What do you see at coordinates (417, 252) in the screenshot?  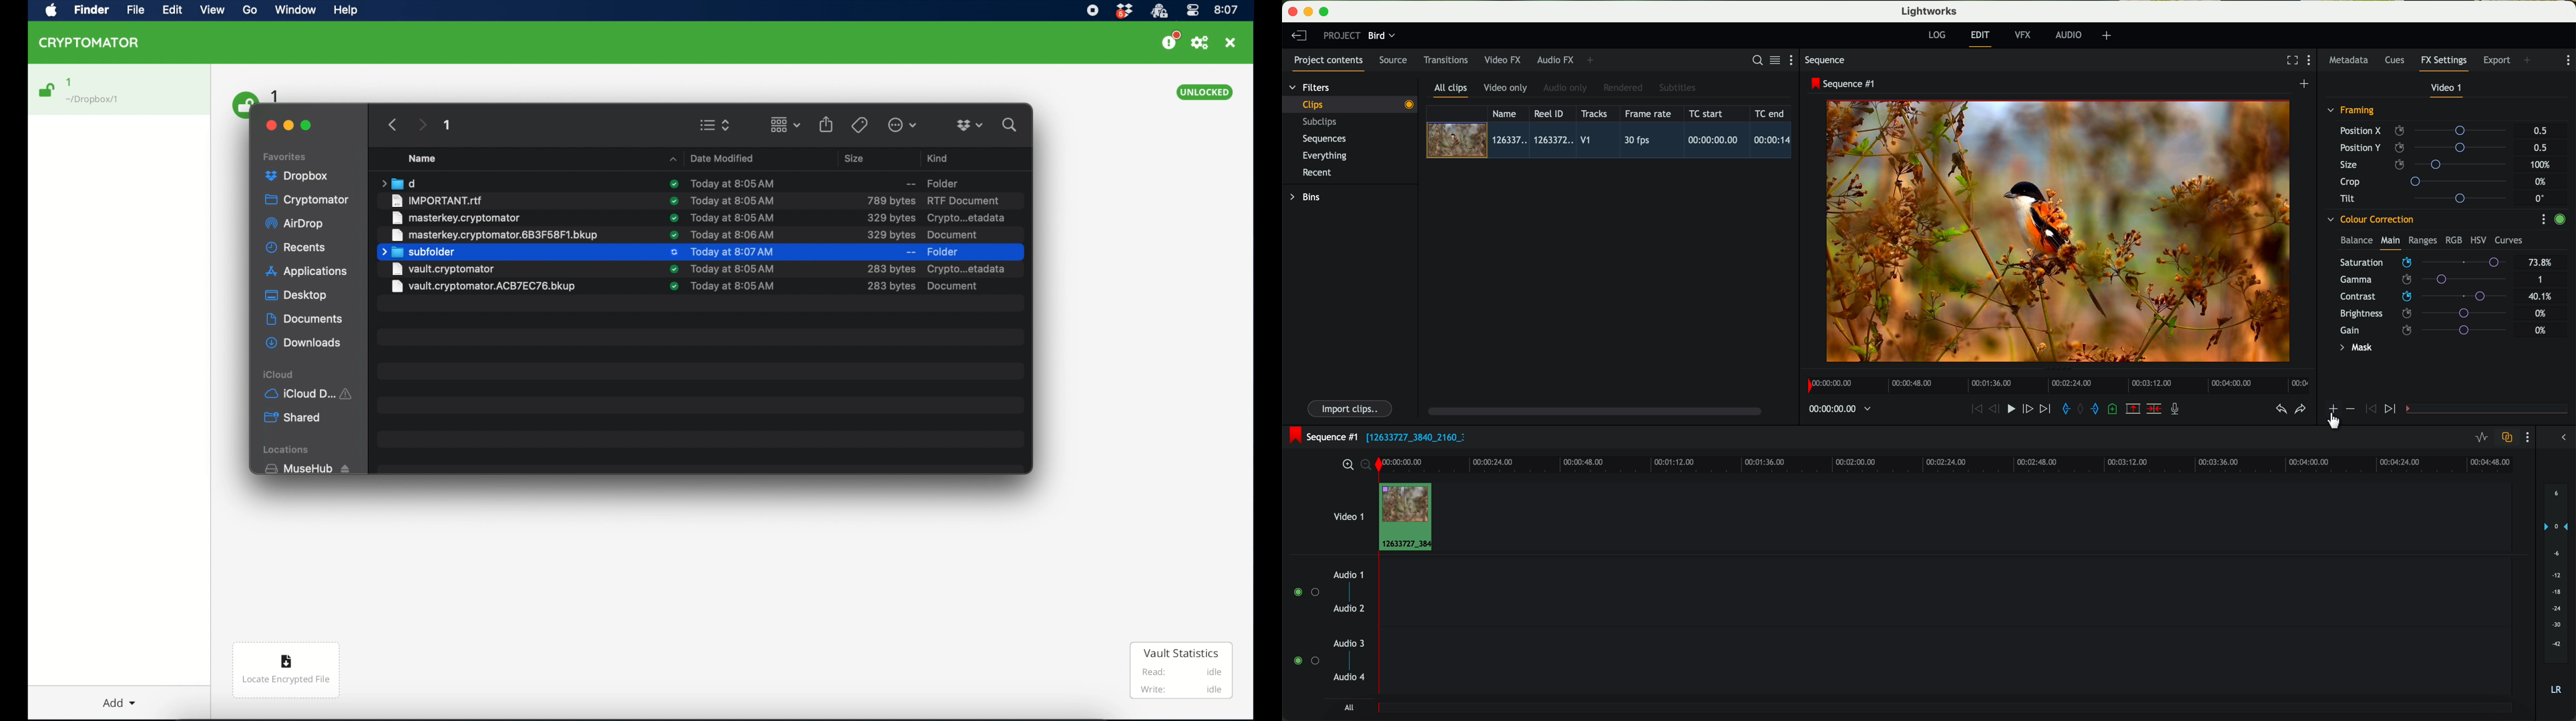 I see `subfolder` at bounding box center [417, 252].